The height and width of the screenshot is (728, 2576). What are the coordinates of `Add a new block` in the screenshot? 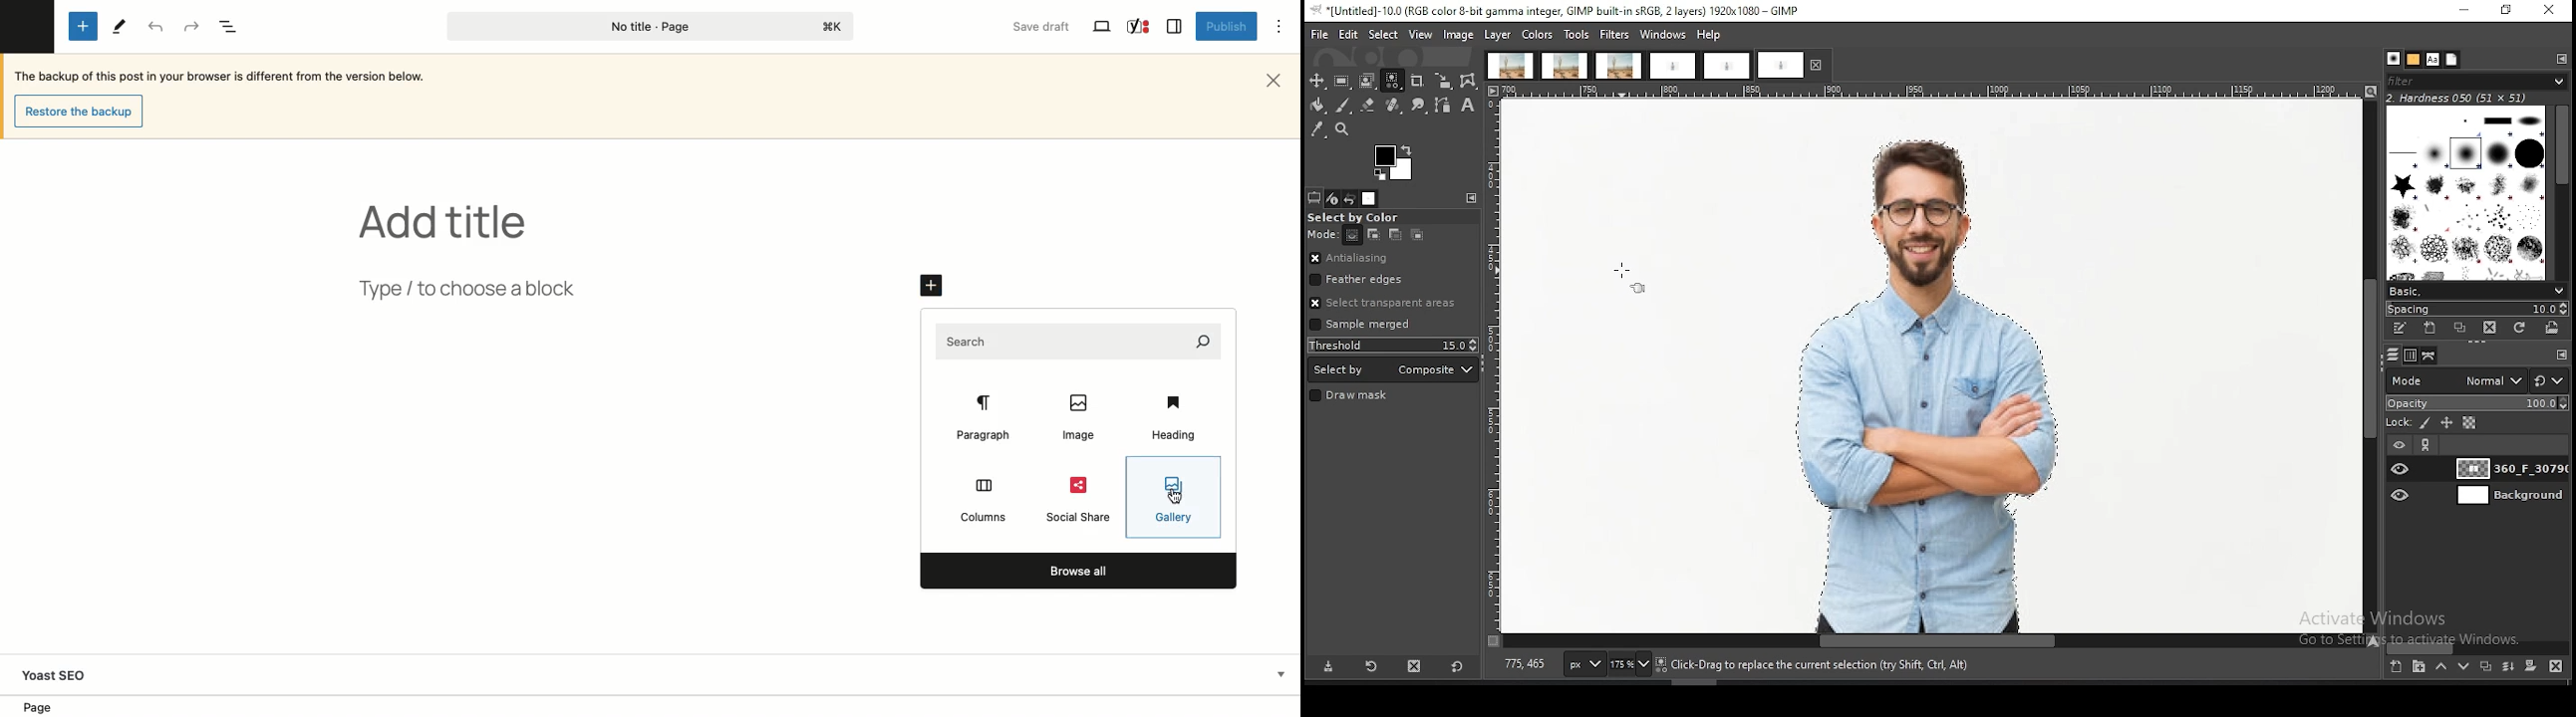 It's located at (929, 285).